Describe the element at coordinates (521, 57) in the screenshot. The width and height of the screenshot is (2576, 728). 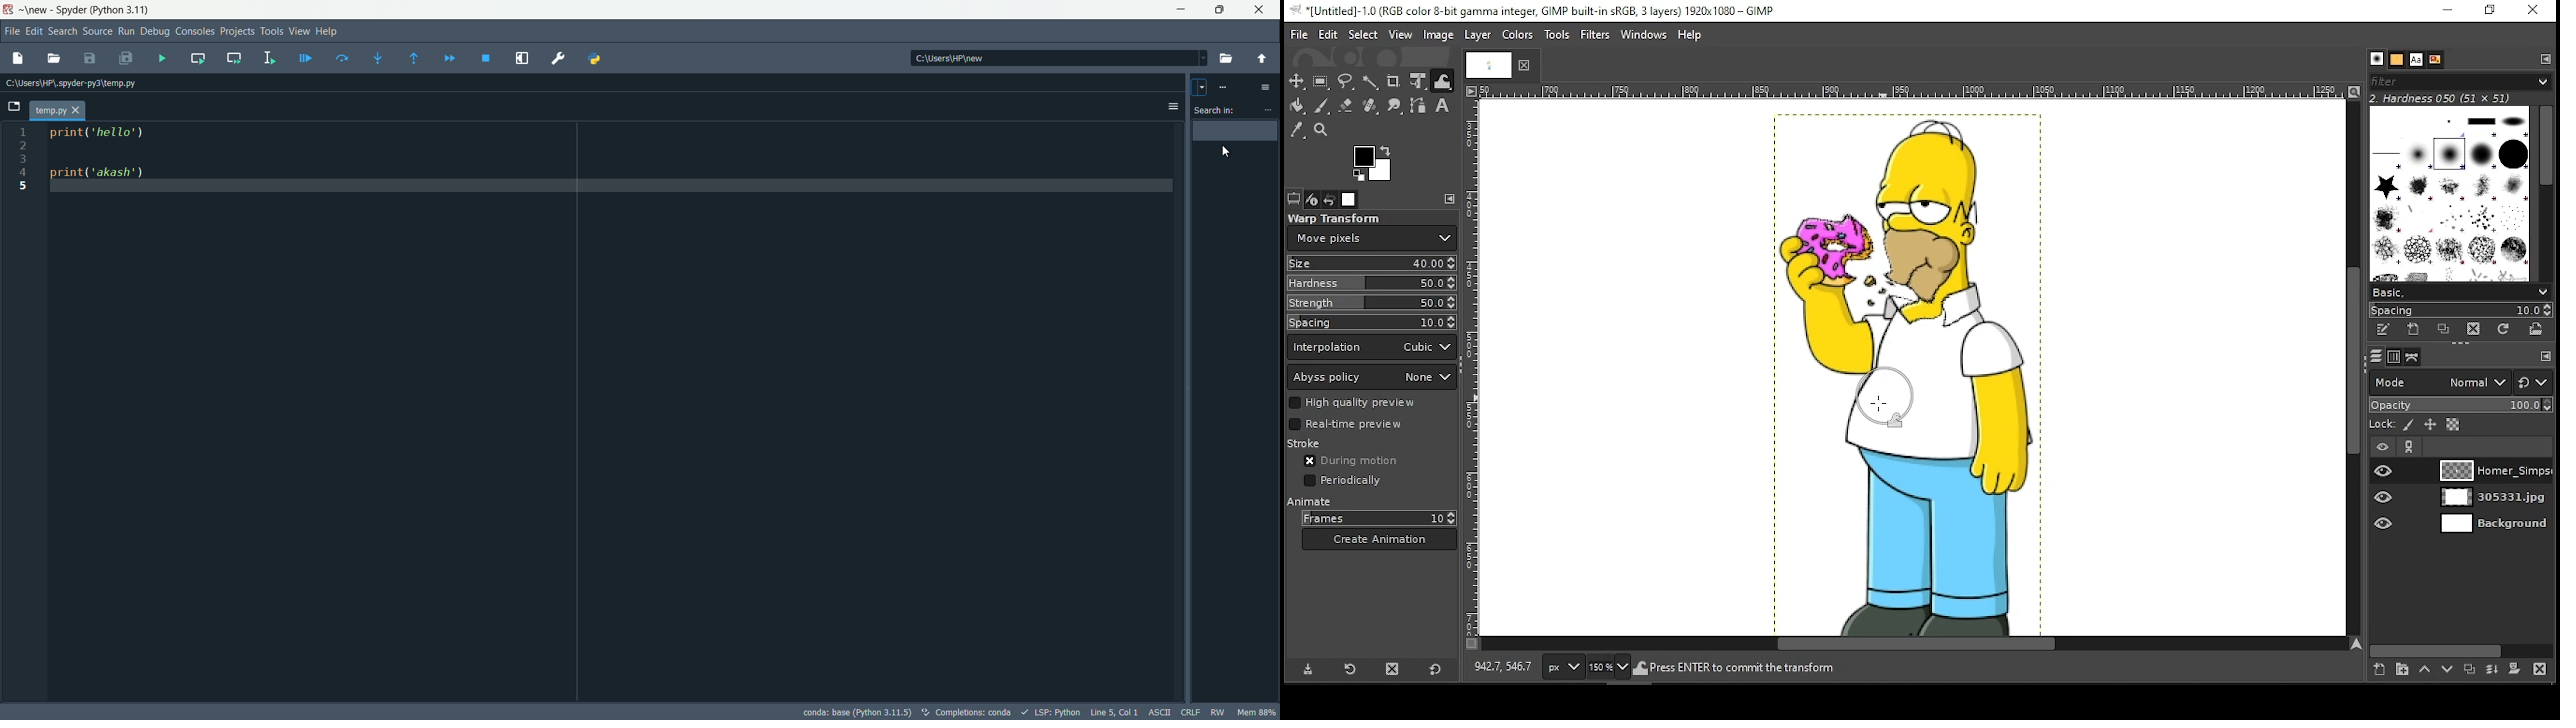
I see `maximize current pane` at that location.